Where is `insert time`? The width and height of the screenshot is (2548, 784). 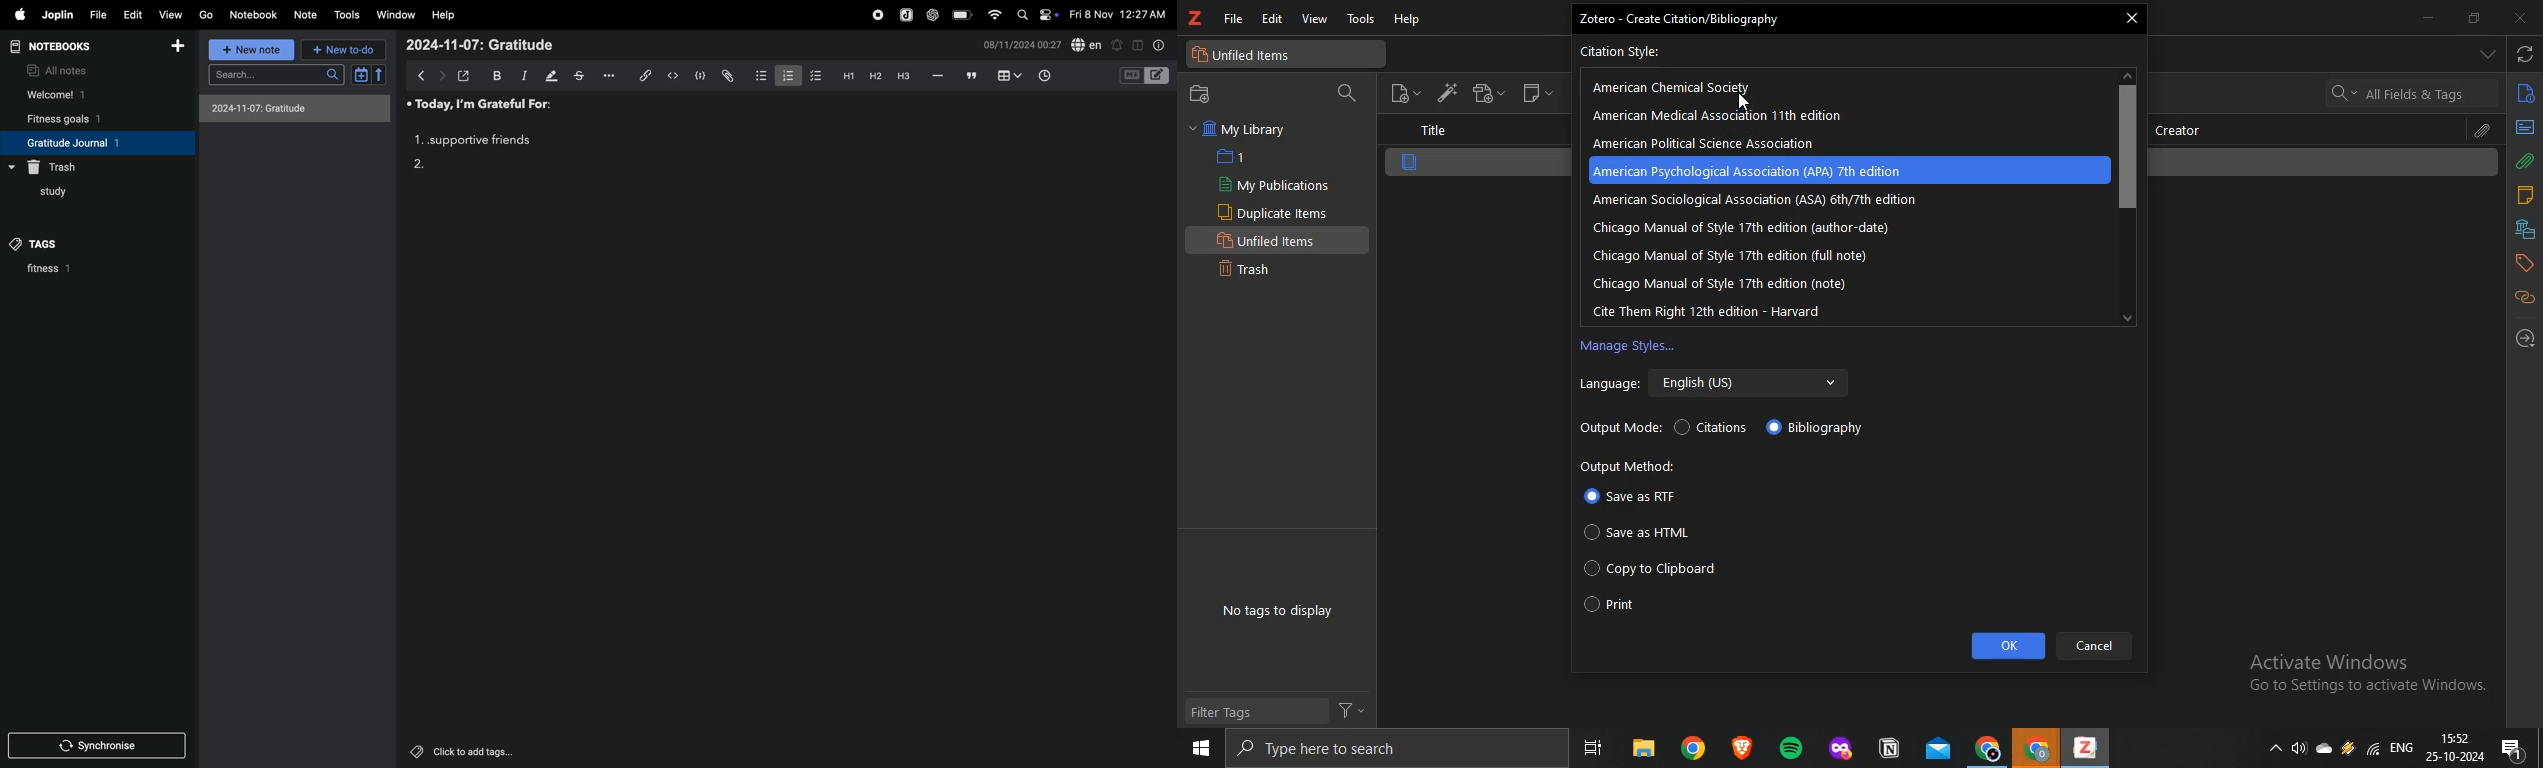
insert time is located at coordinates (1042, 77).